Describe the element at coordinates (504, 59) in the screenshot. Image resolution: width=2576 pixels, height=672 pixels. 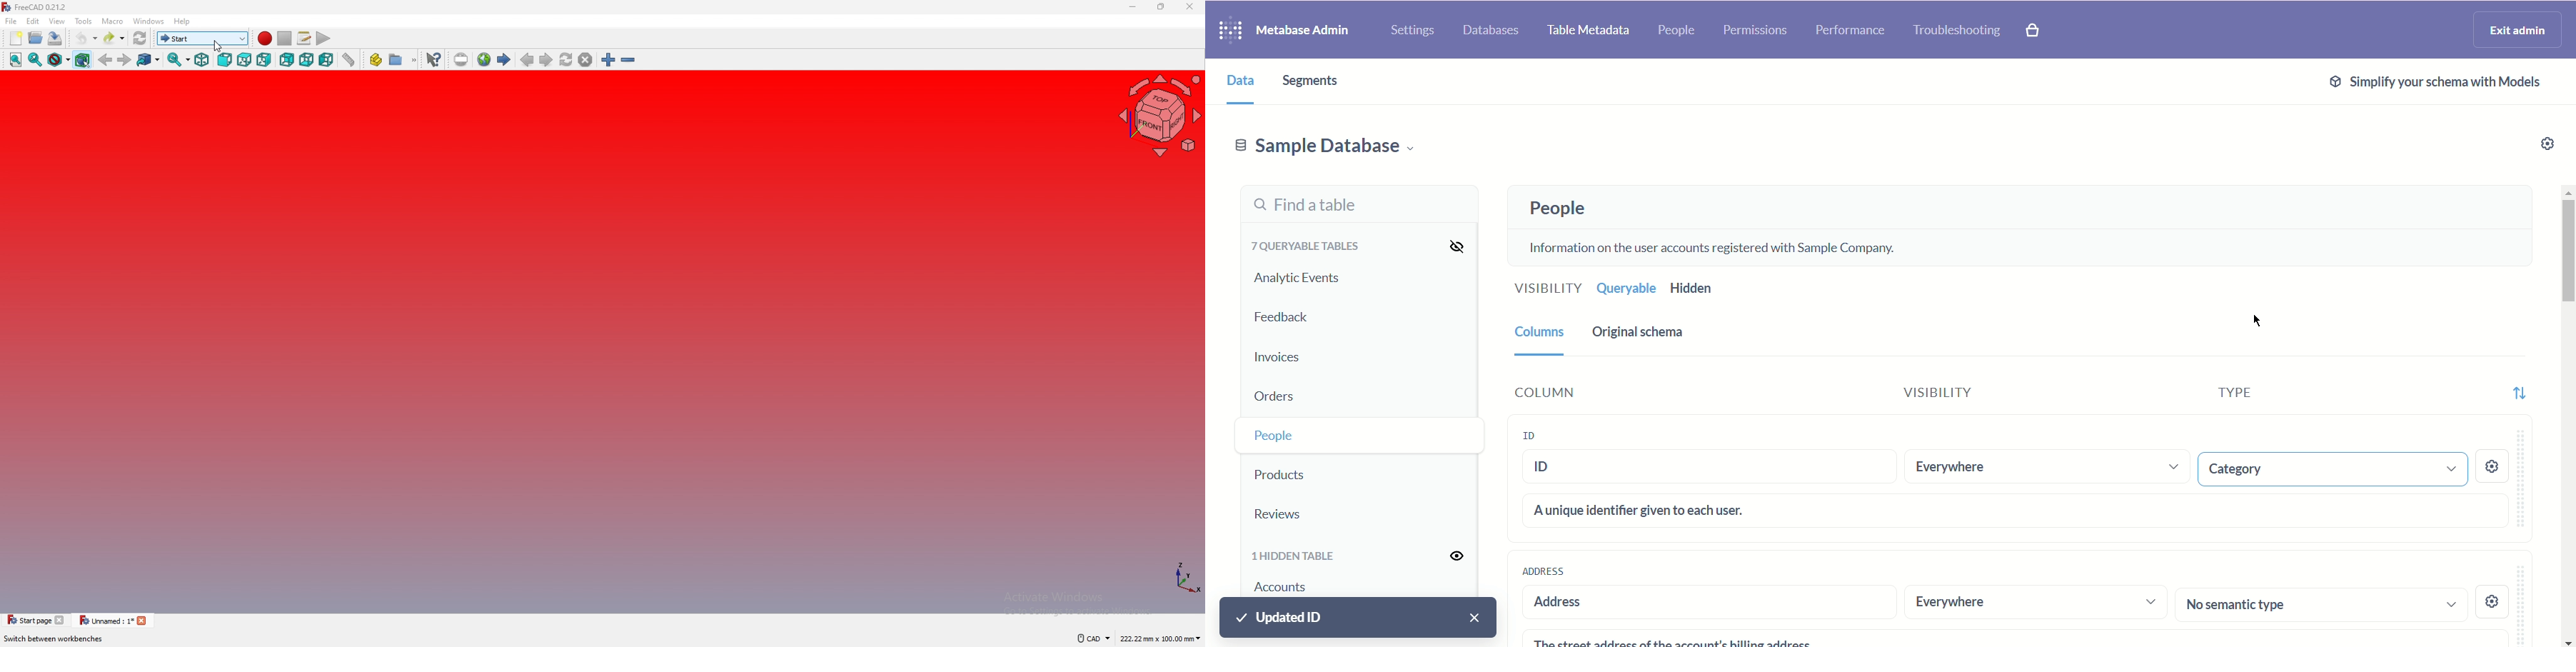
I see `start page` at that location.